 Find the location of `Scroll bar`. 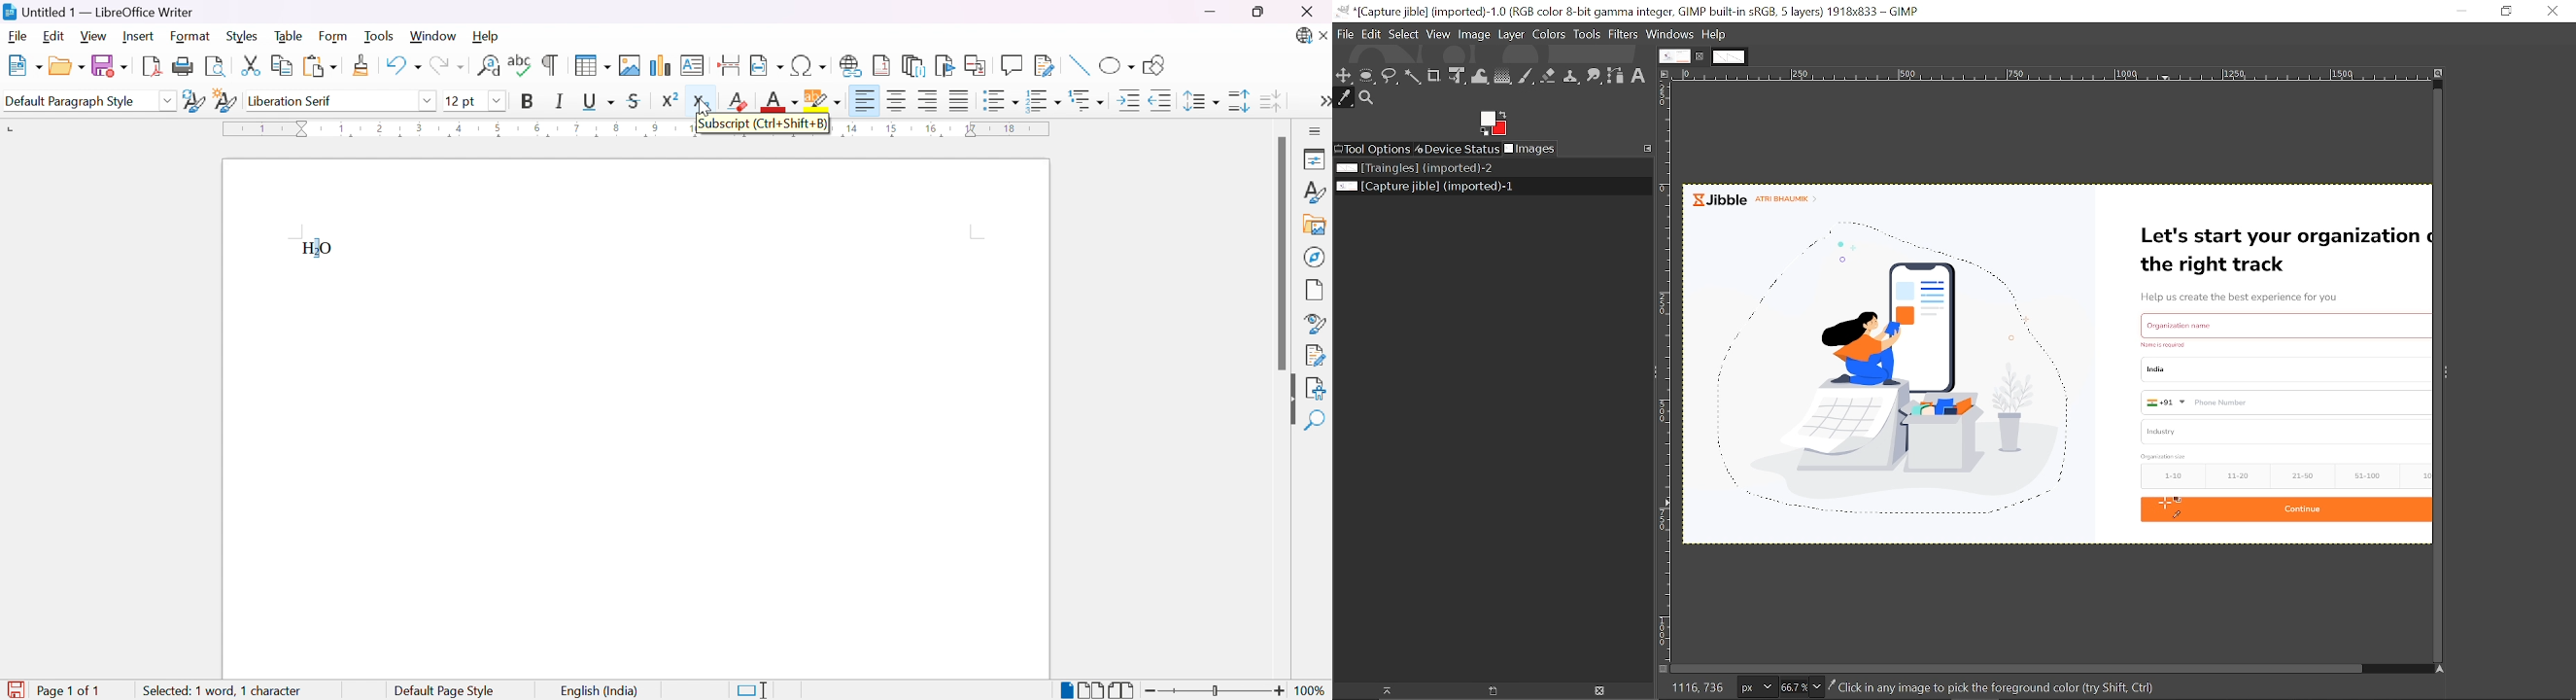

Scroll bar is located at coordinates (1281, 254).